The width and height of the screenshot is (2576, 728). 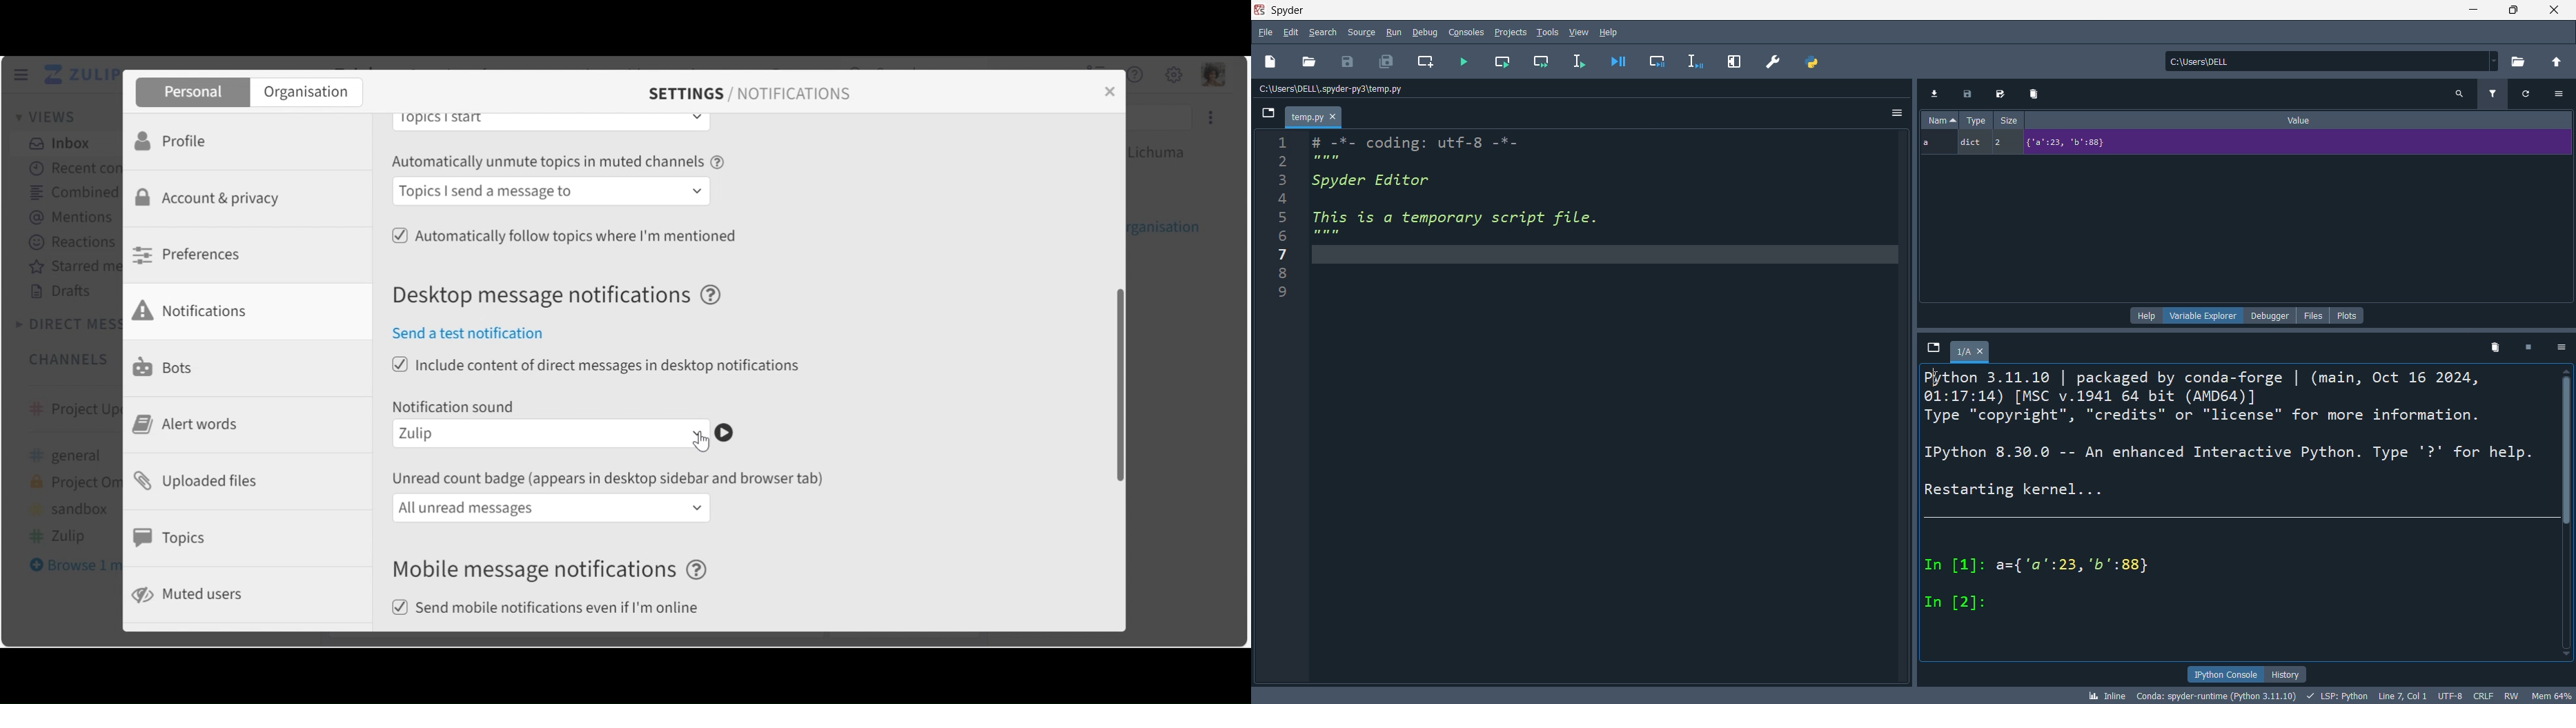 What do you see at coordinates (1359, 34) in the screenshot?
I see `source` at bounding box center [1359, 34].